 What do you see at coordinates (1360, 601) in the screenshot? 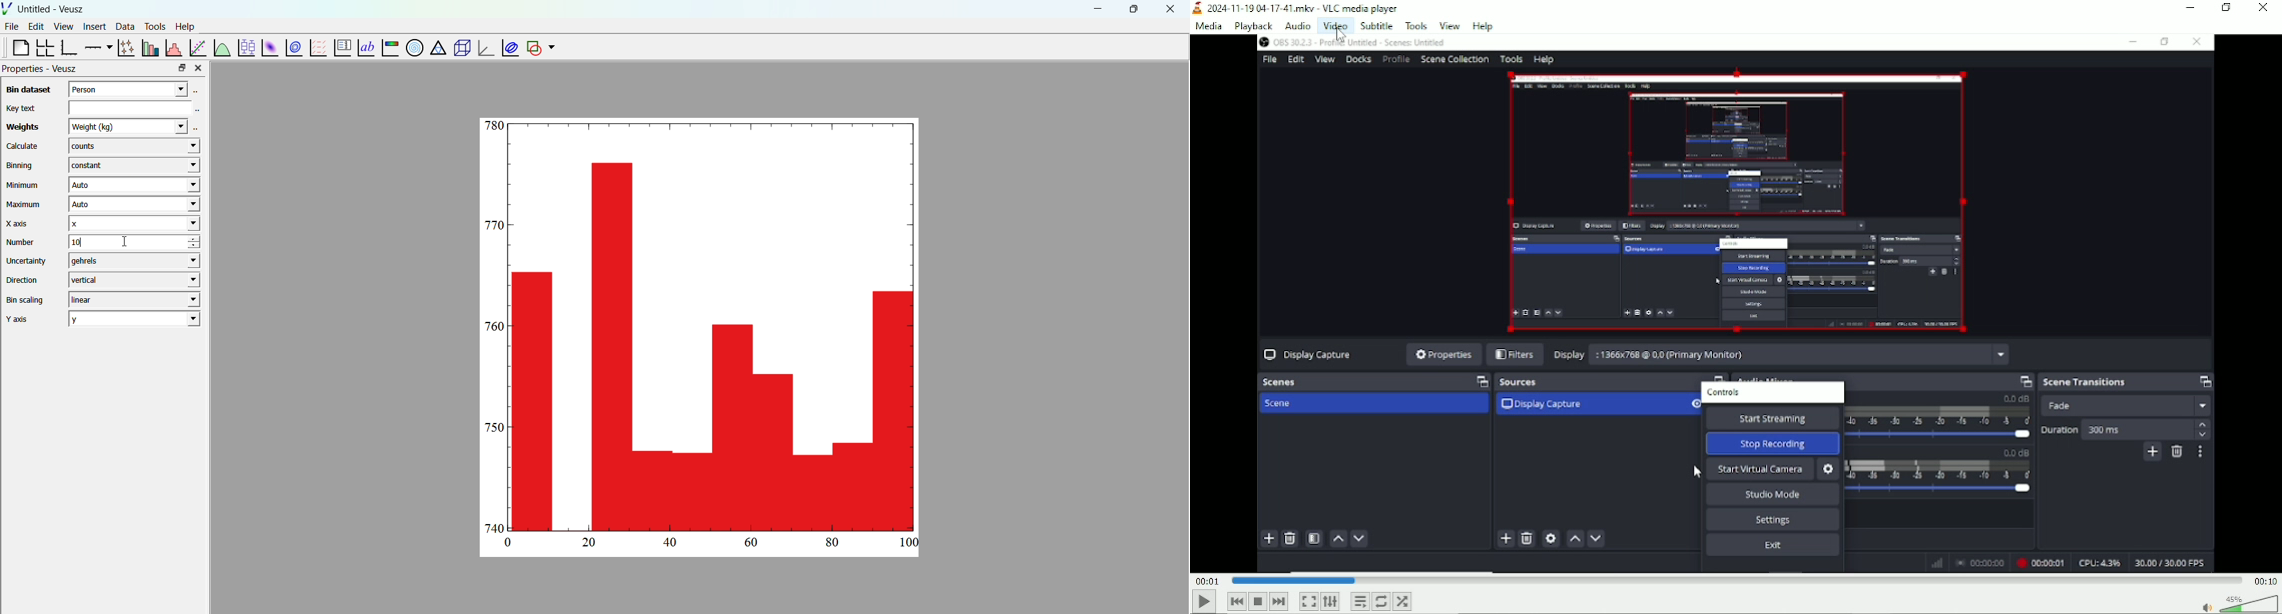
I see `Toggle playlist` at bounding box center [1360, 601].